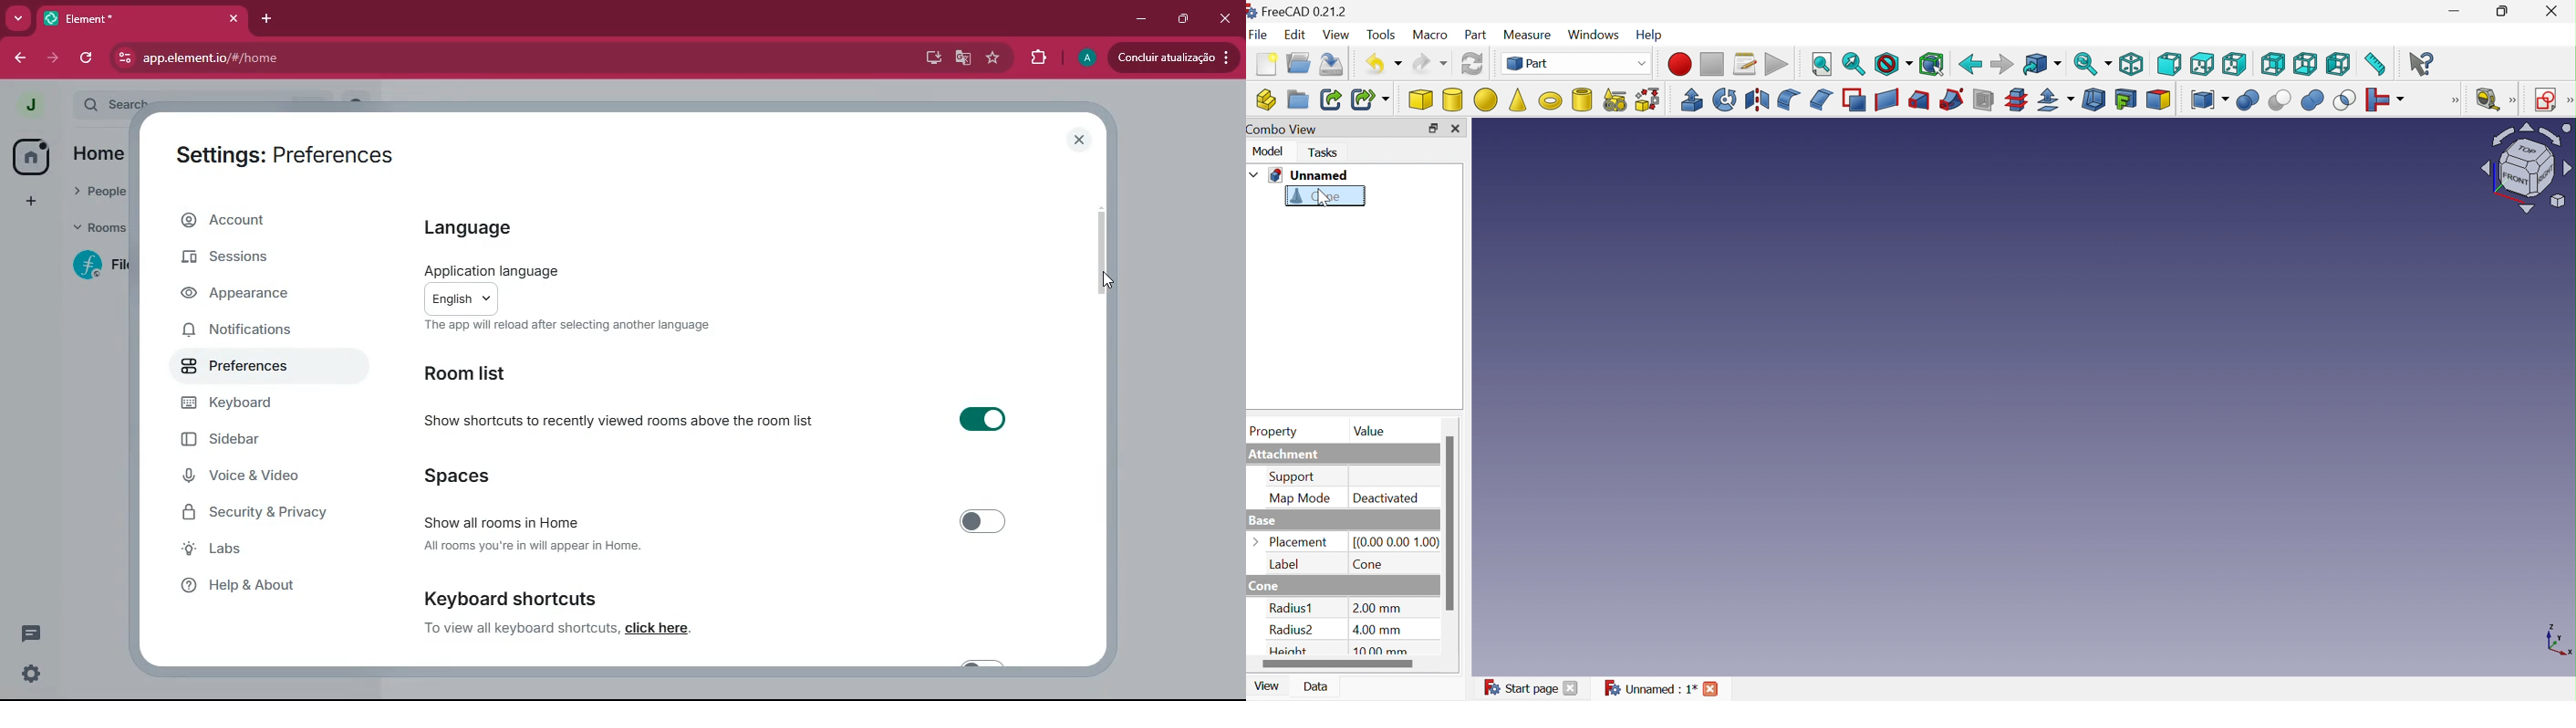 The height and width of the screenshot is (728, 2576). Describe the element at coordinates (1853, 66) in the screenshot. I see `Fit selection` at that location.